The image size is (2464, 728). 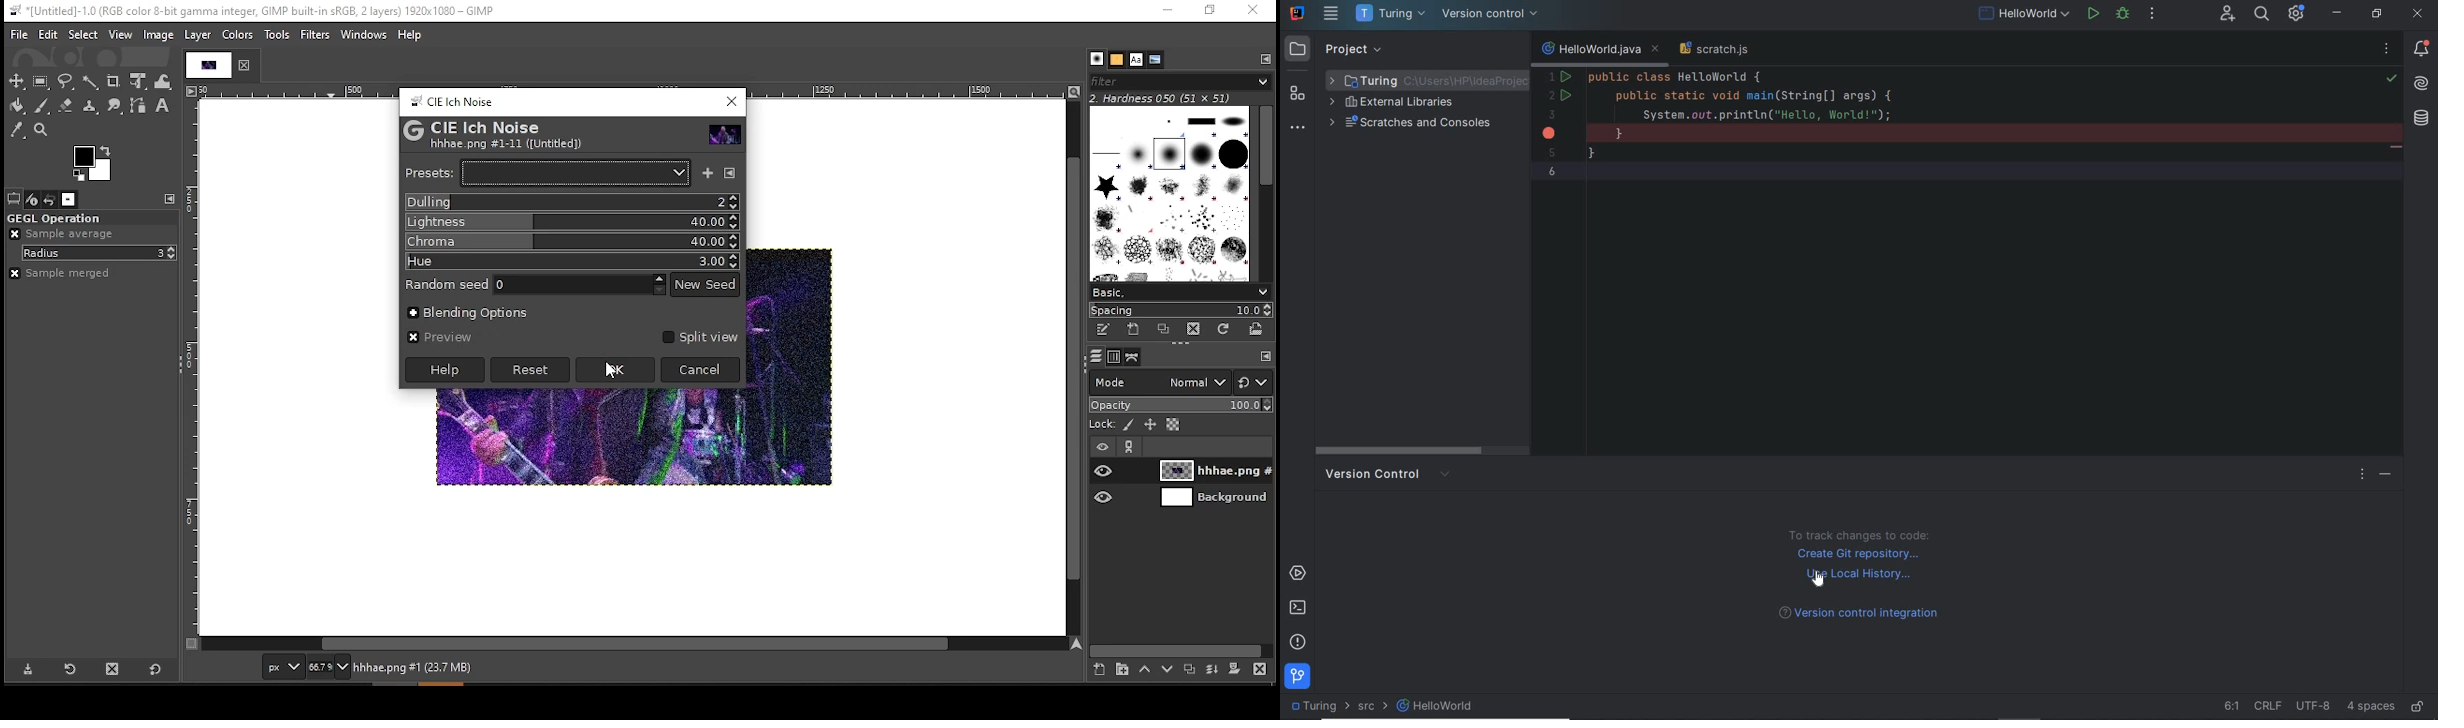 I want to click on more tool windows, so click(x=1299, y=128).